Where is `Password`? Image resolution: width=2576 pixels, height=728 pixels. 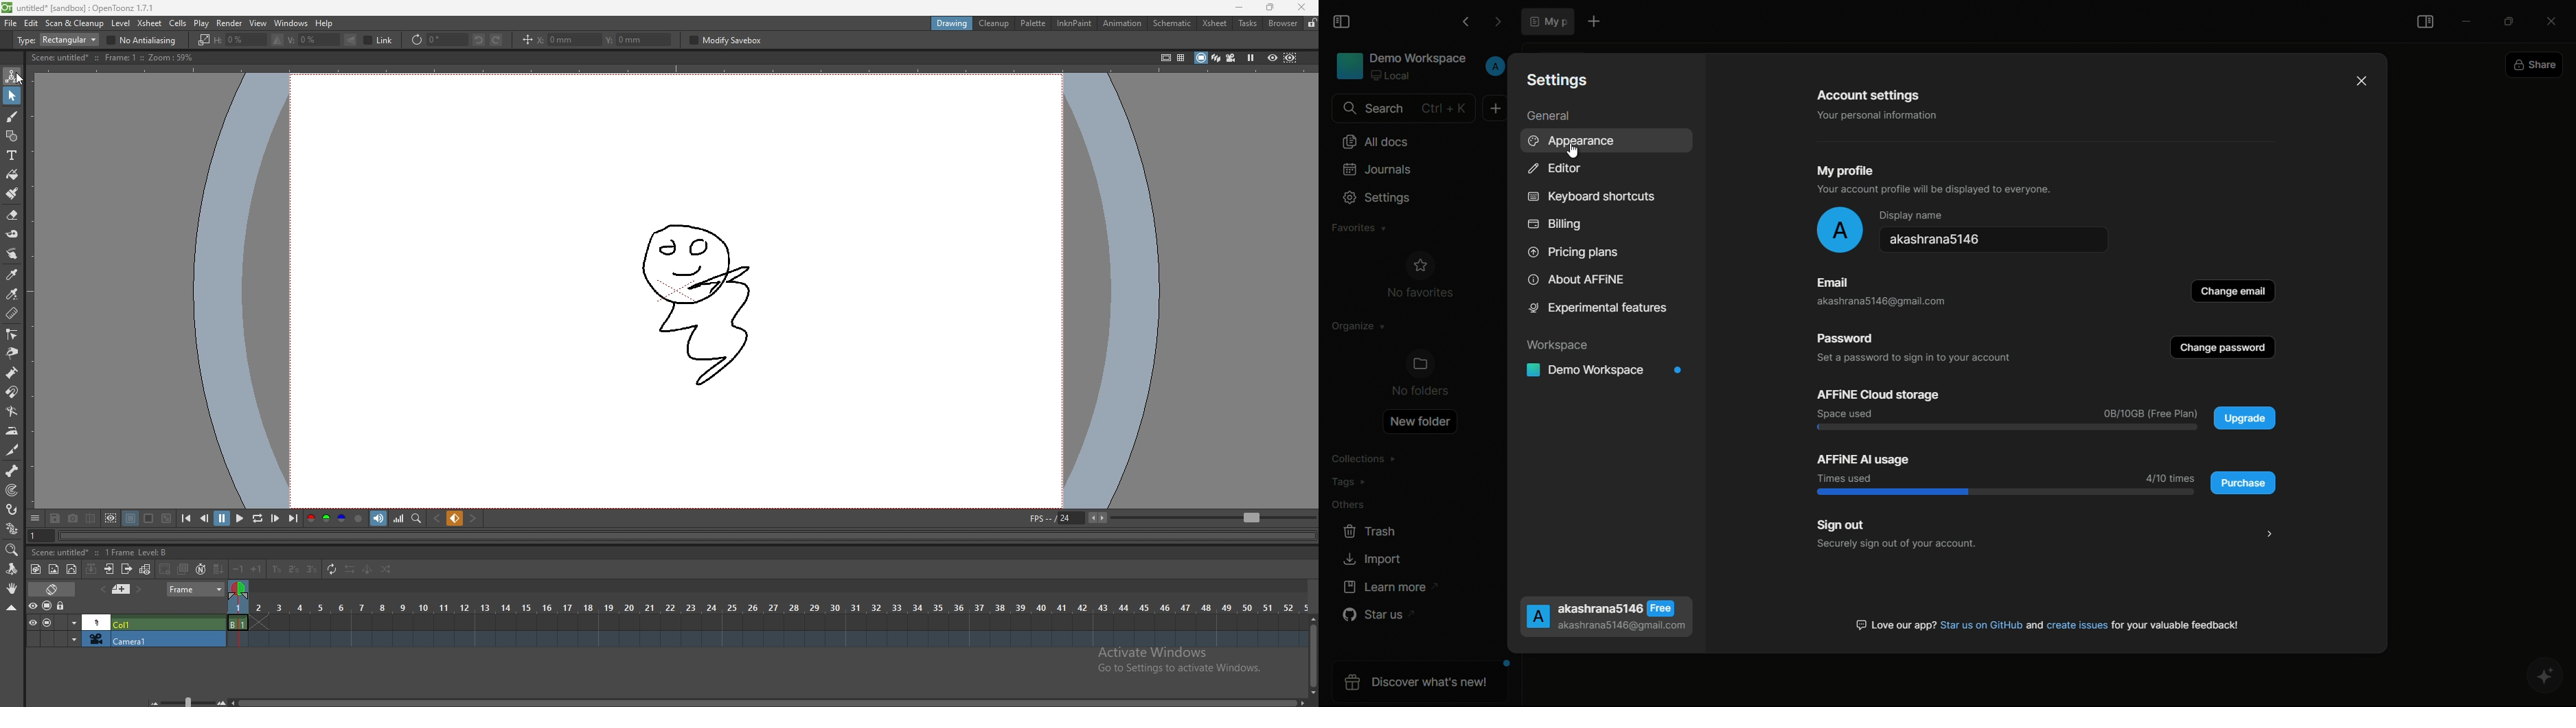 Password is located at coordinates (1853, 339).